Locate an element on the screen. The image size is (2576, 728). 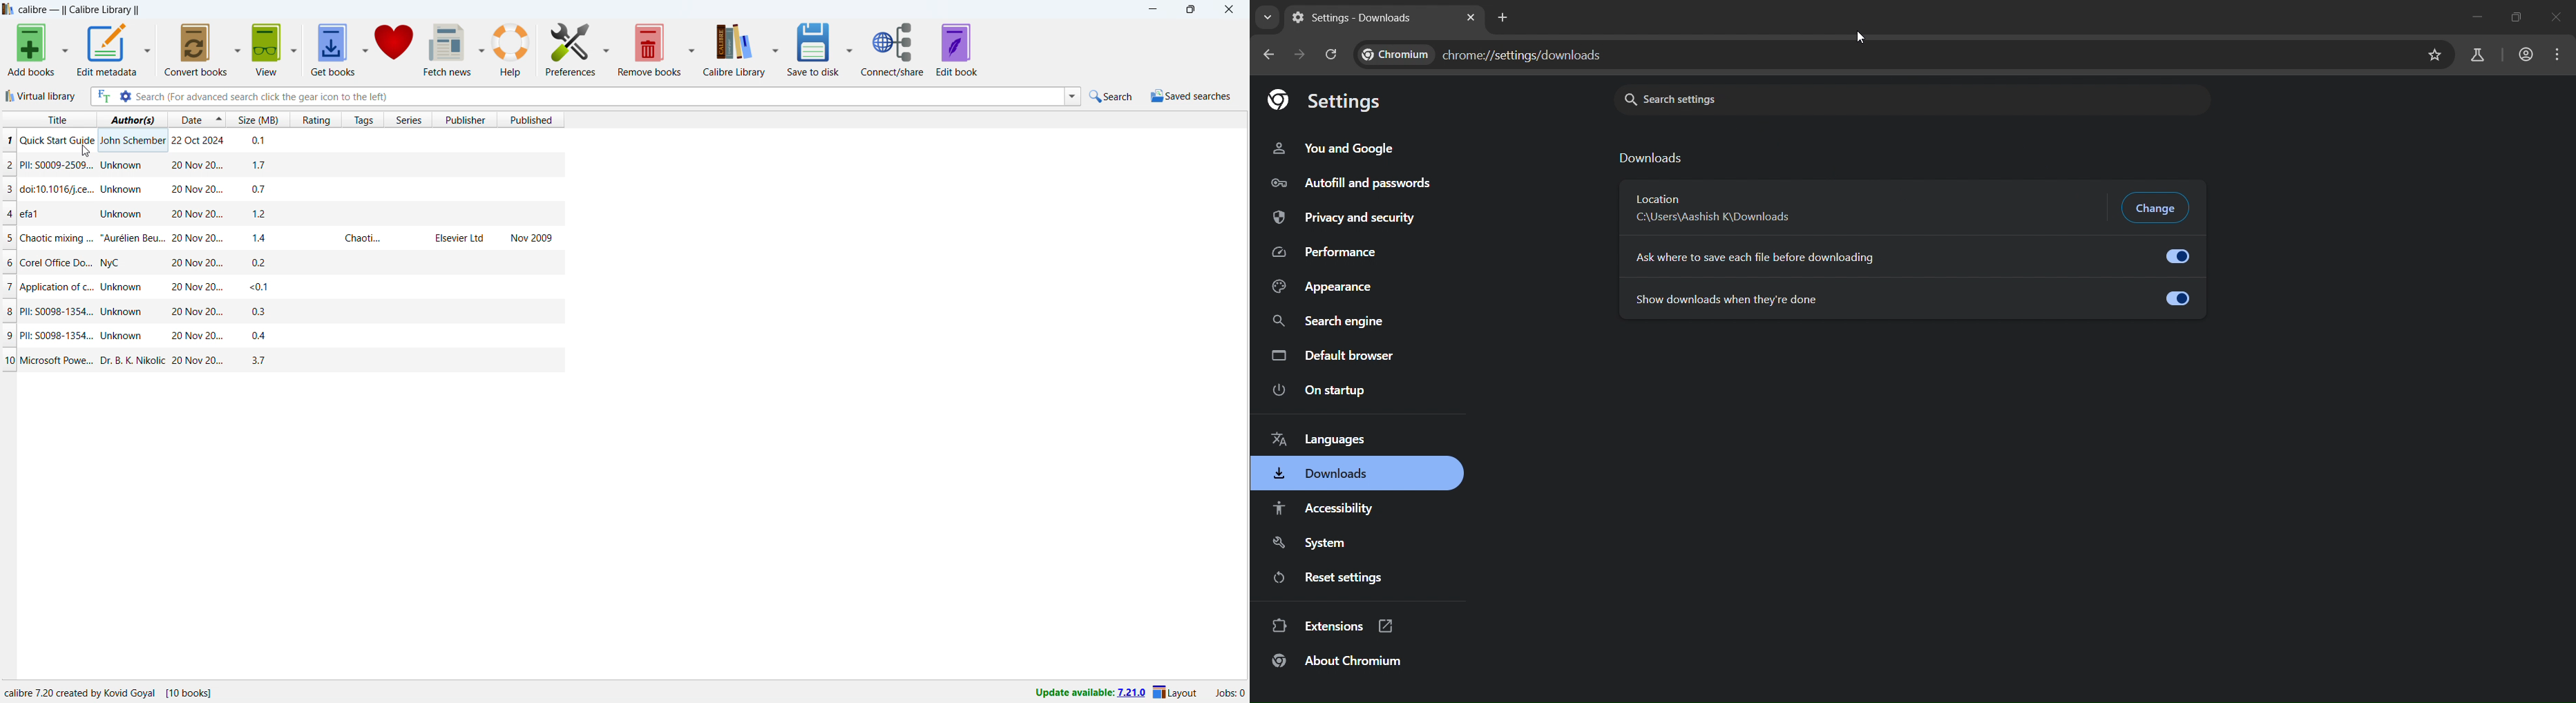
donate to calibre is located at coordinates (394, 48).